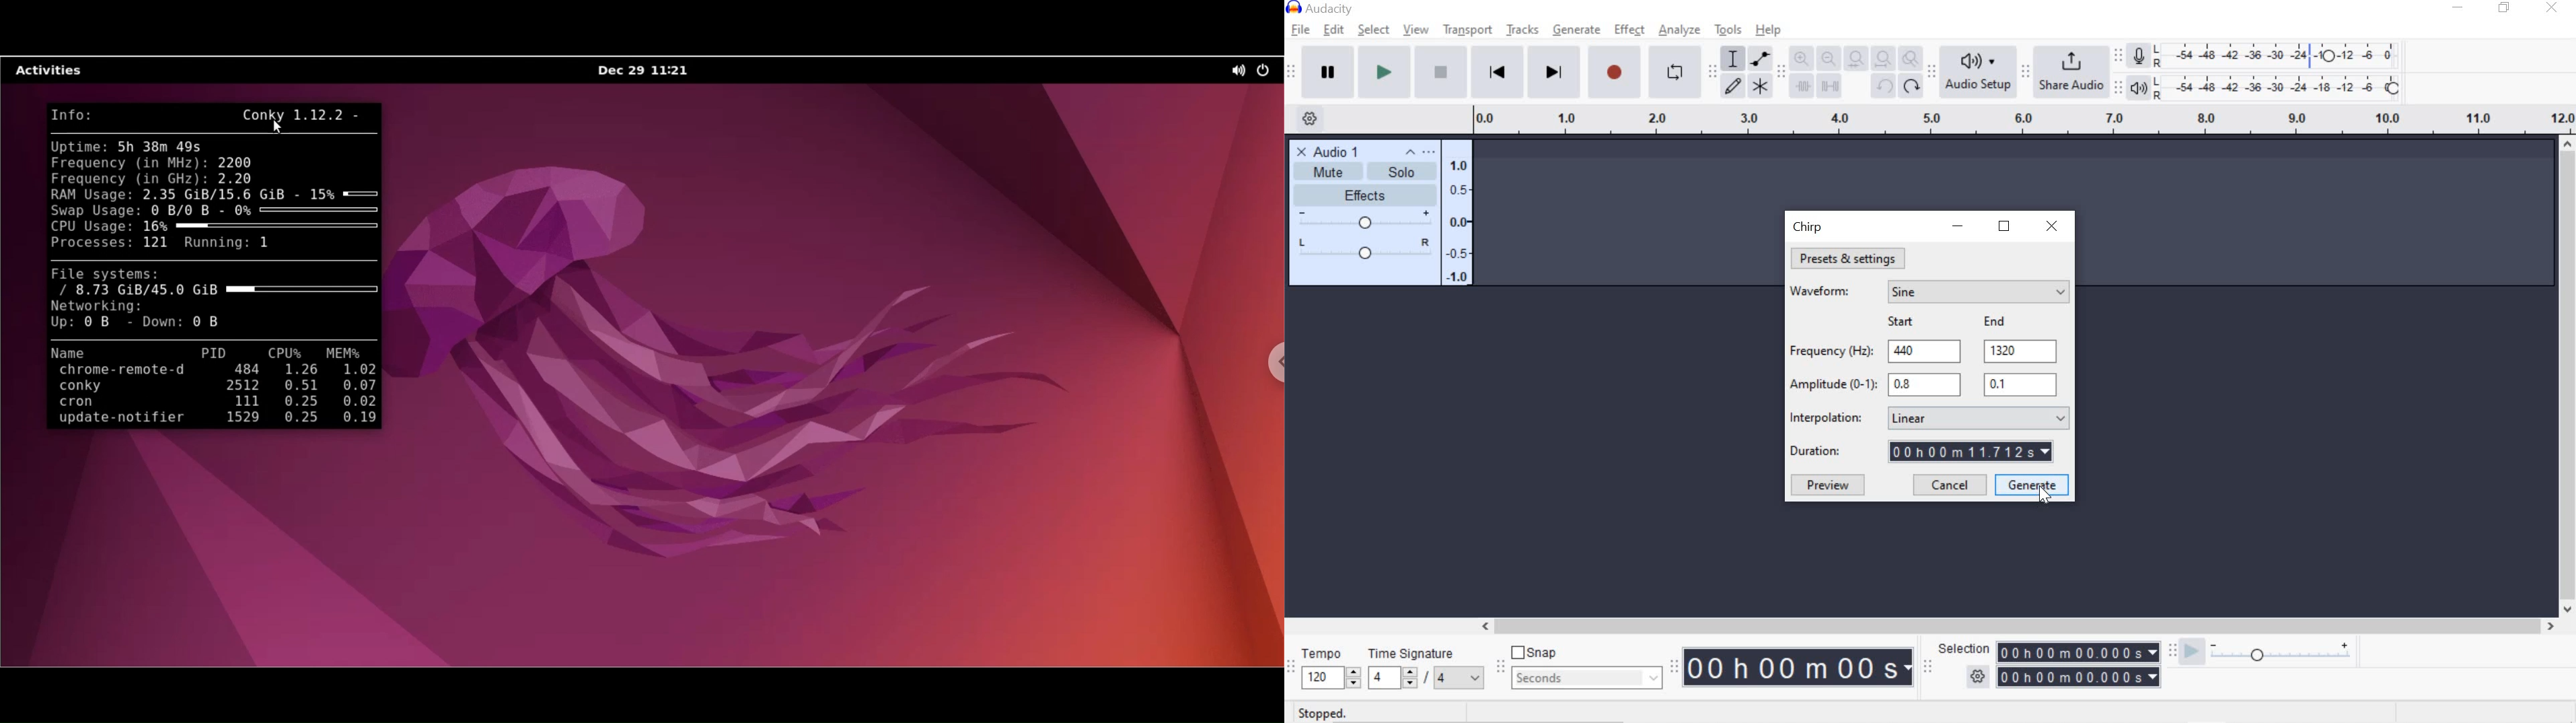  Describe the element at coordinates (1467, 28) in the screenshot. I see `transport` at that location.